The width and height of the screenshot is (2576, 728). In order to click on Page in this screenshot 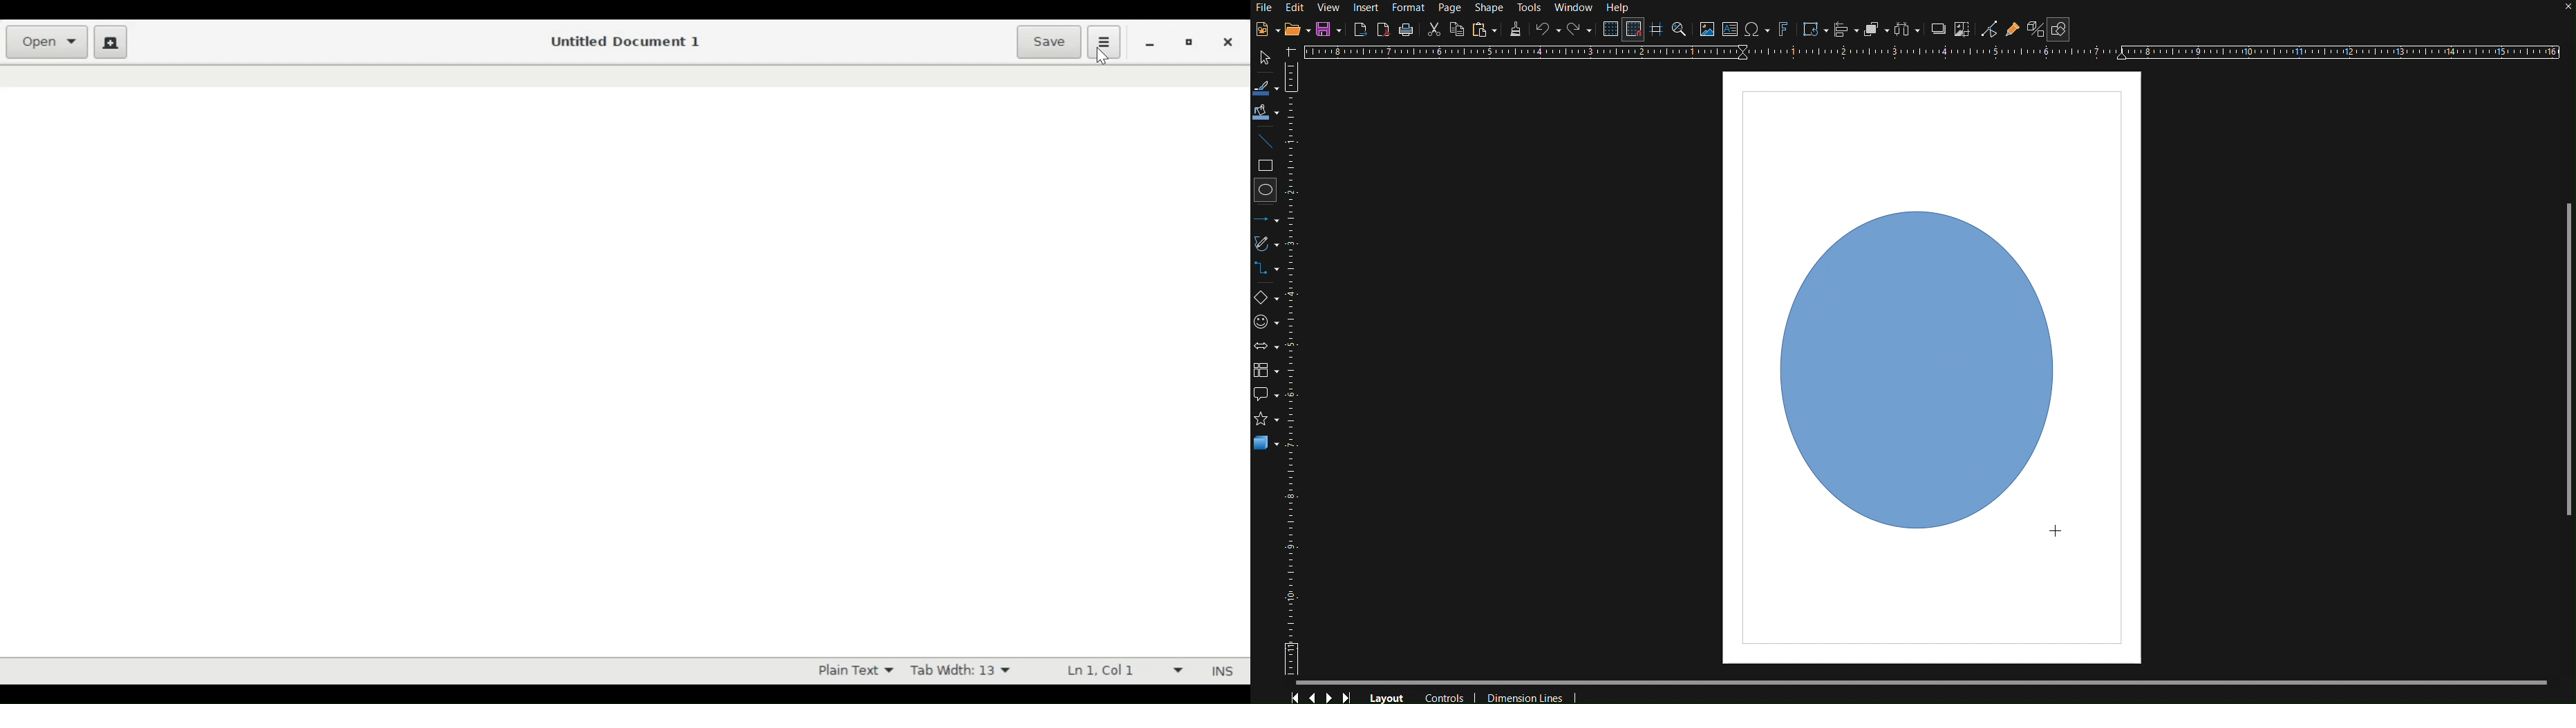, I will do `click(1452, 8)`.